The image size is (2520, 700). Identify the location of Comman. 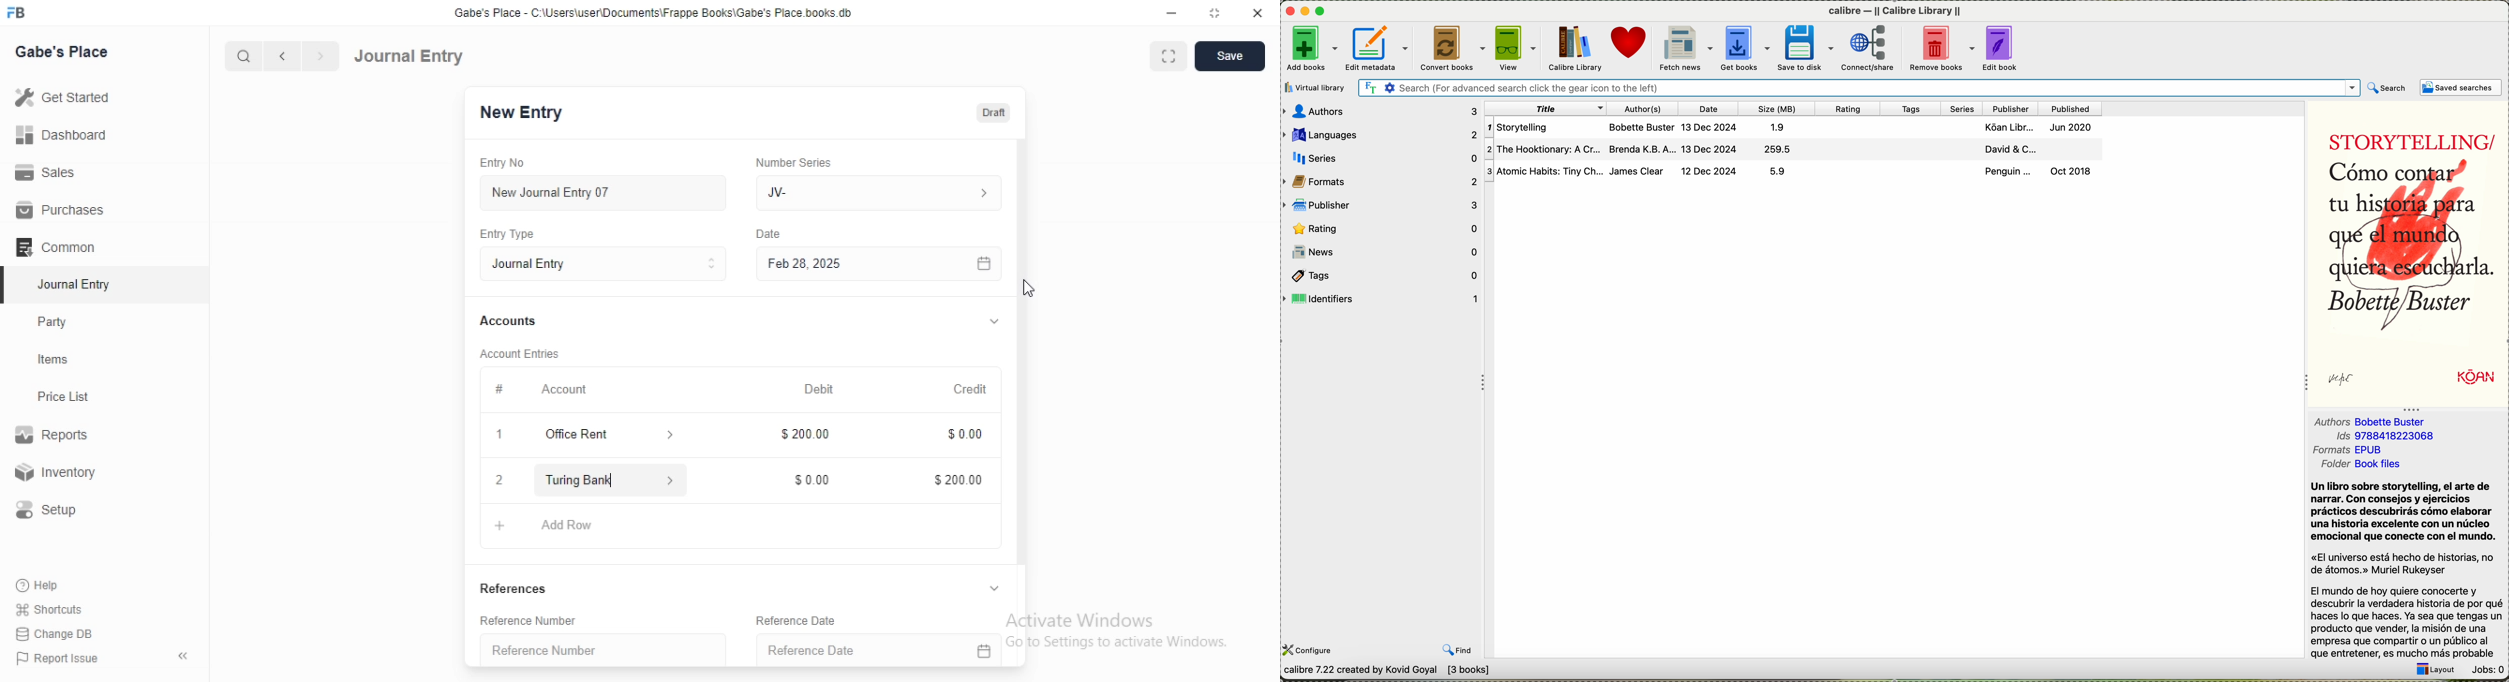
(49, 247).